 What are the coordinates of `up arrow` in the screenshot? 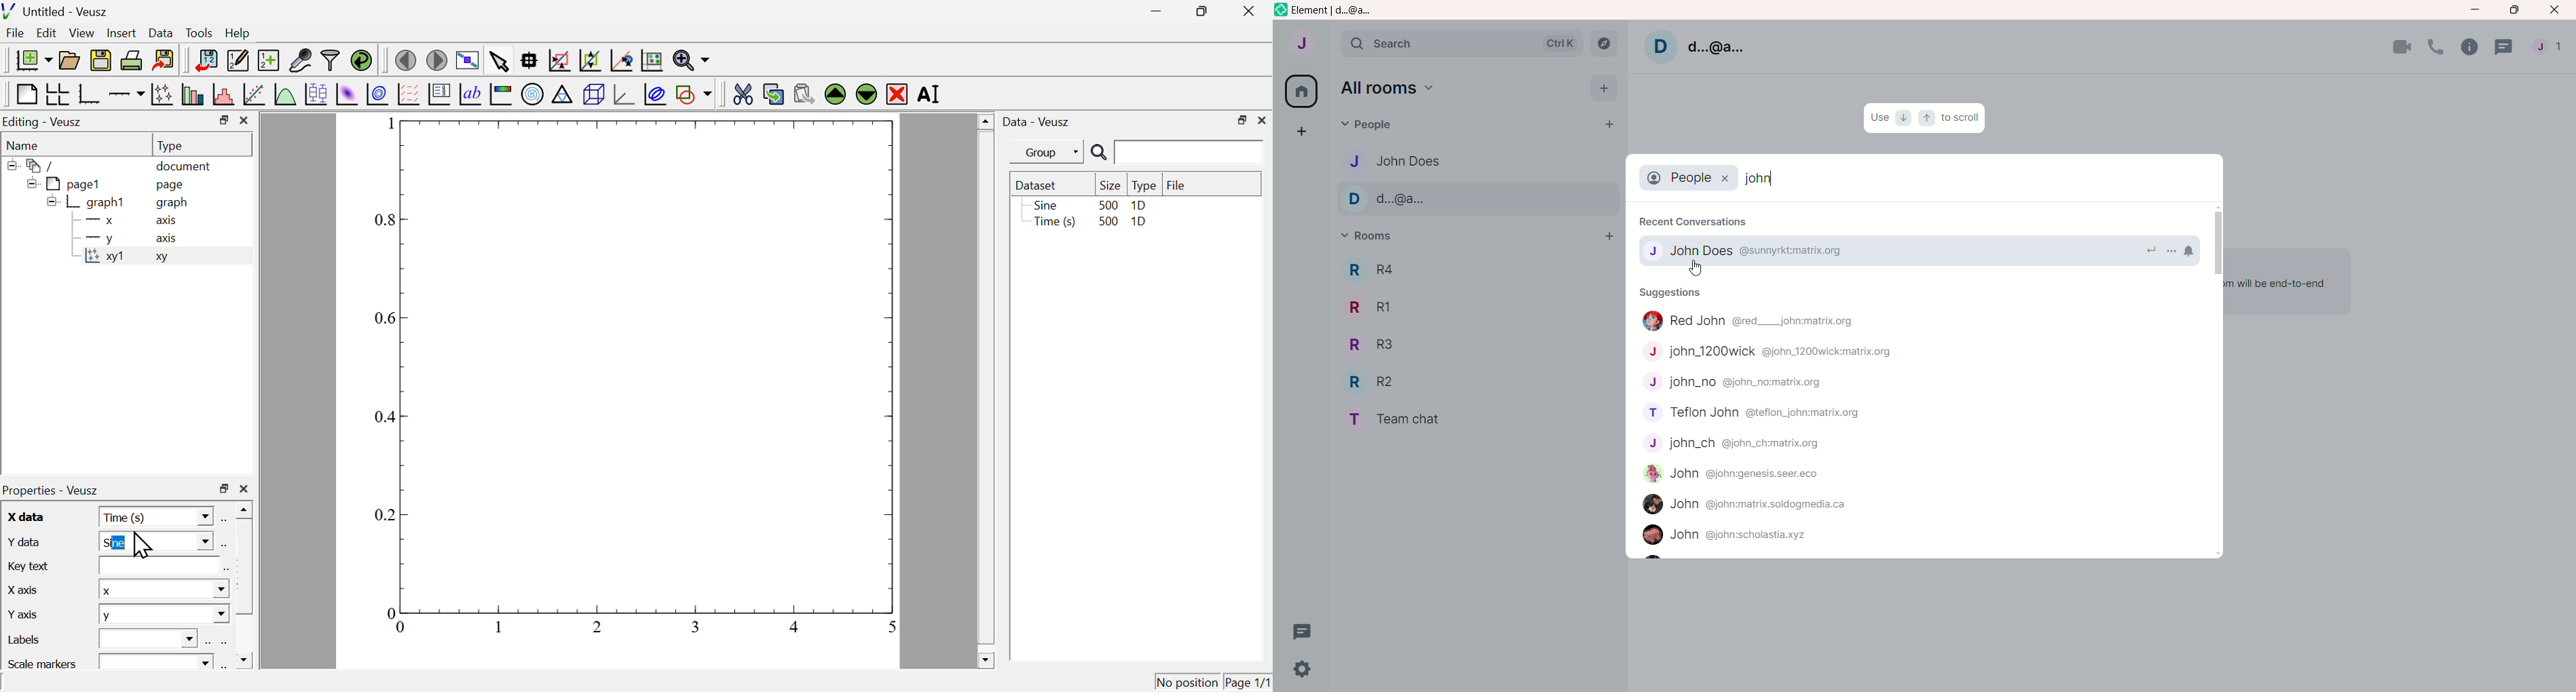 It's located at (1925, 117).